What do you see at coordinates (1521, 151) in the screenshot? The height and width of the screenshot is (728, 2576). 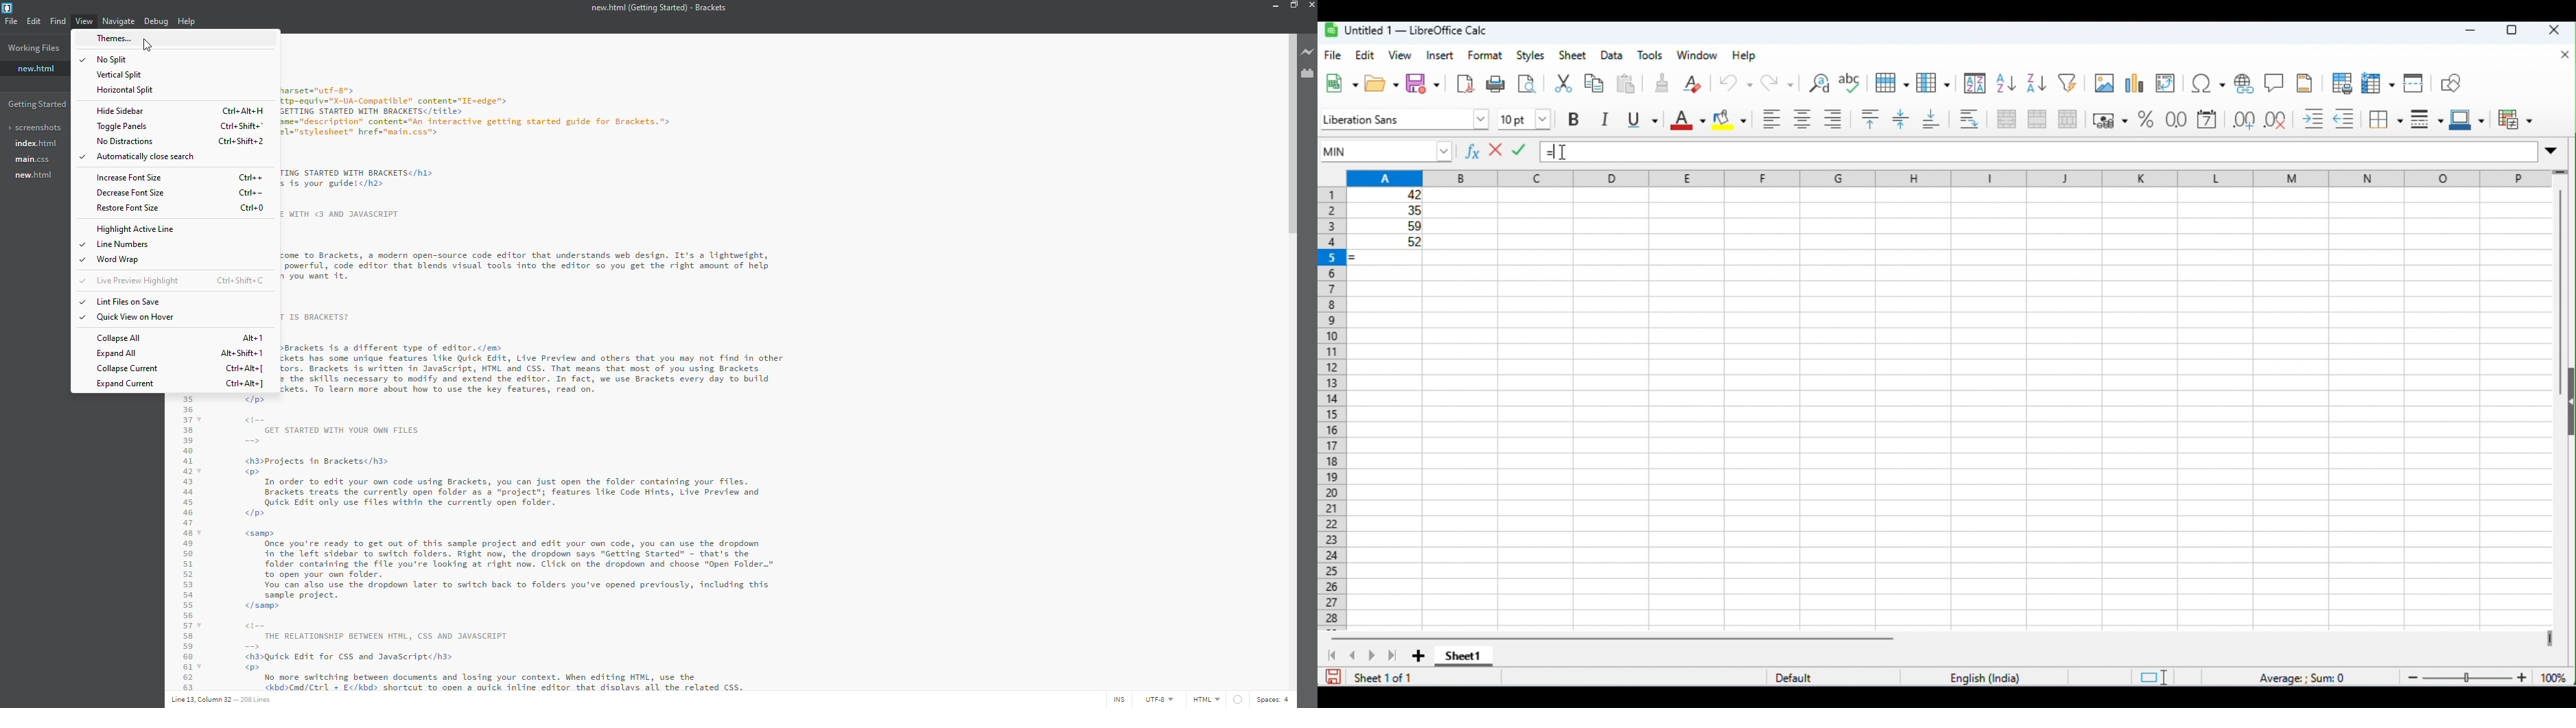 I see `accept` at bounding box center [1521, 151].